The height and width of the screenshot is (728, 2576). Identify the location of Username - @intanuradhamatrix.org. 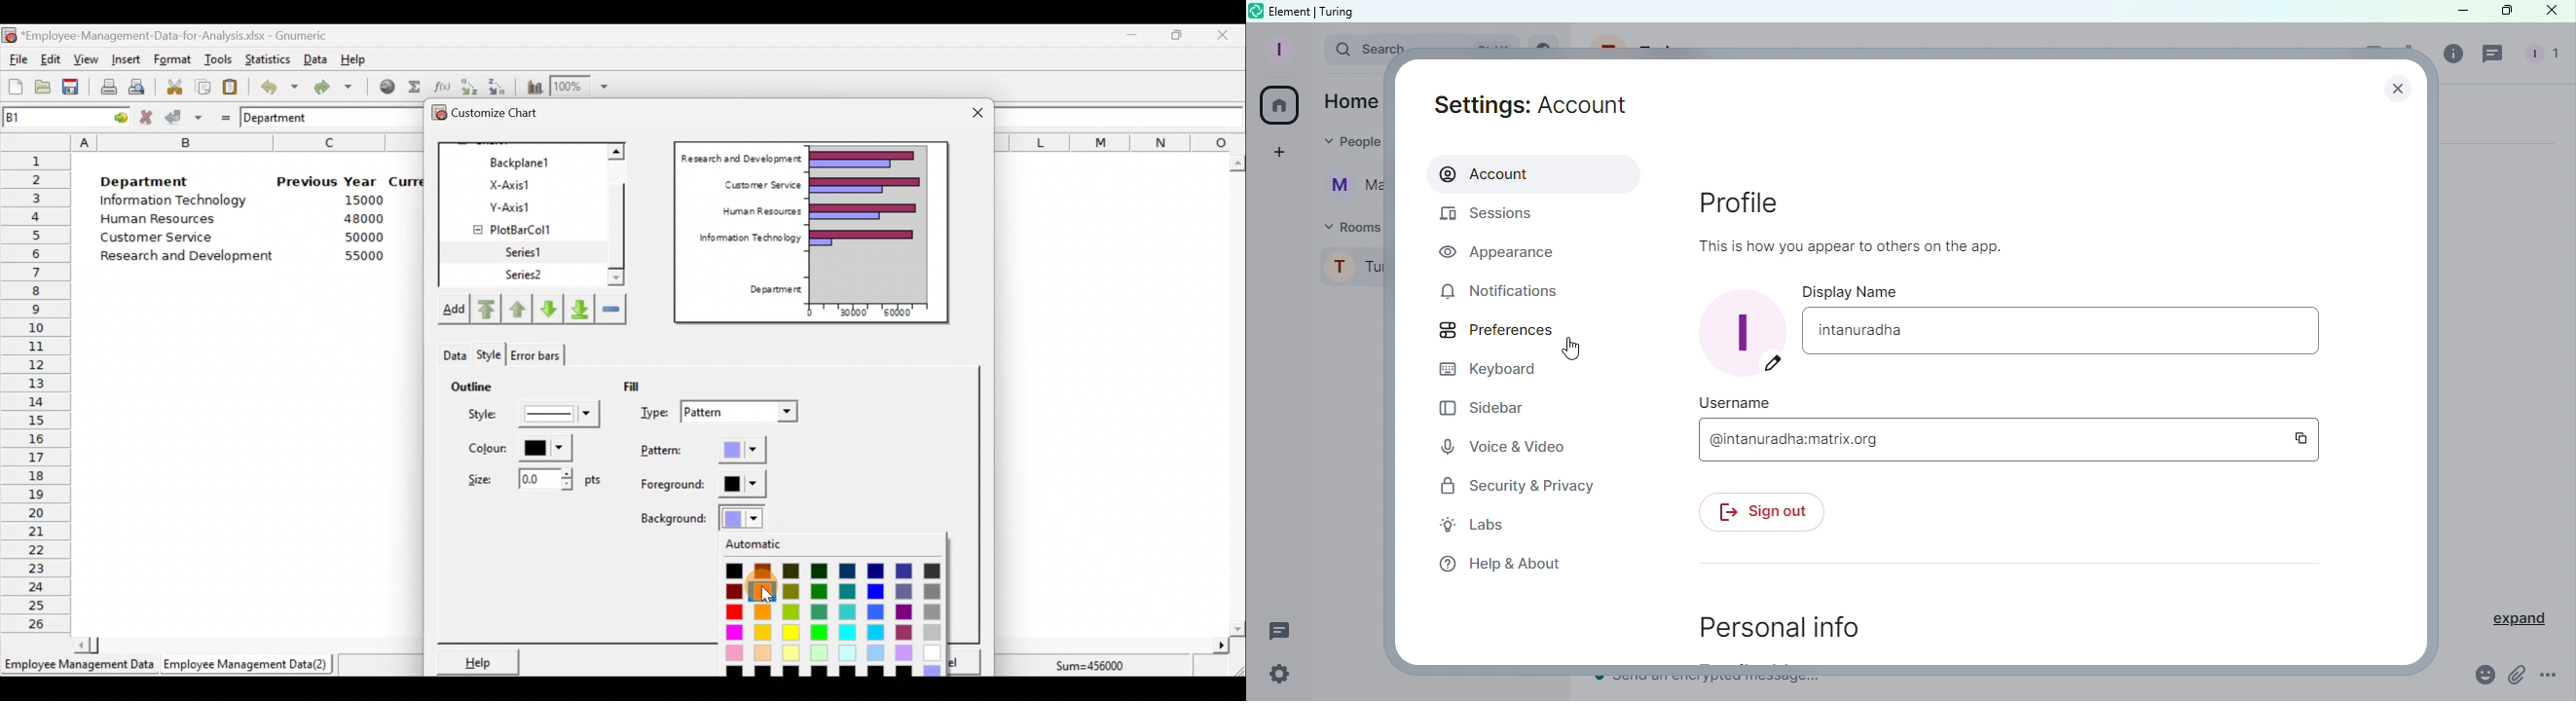
(1983, 439).